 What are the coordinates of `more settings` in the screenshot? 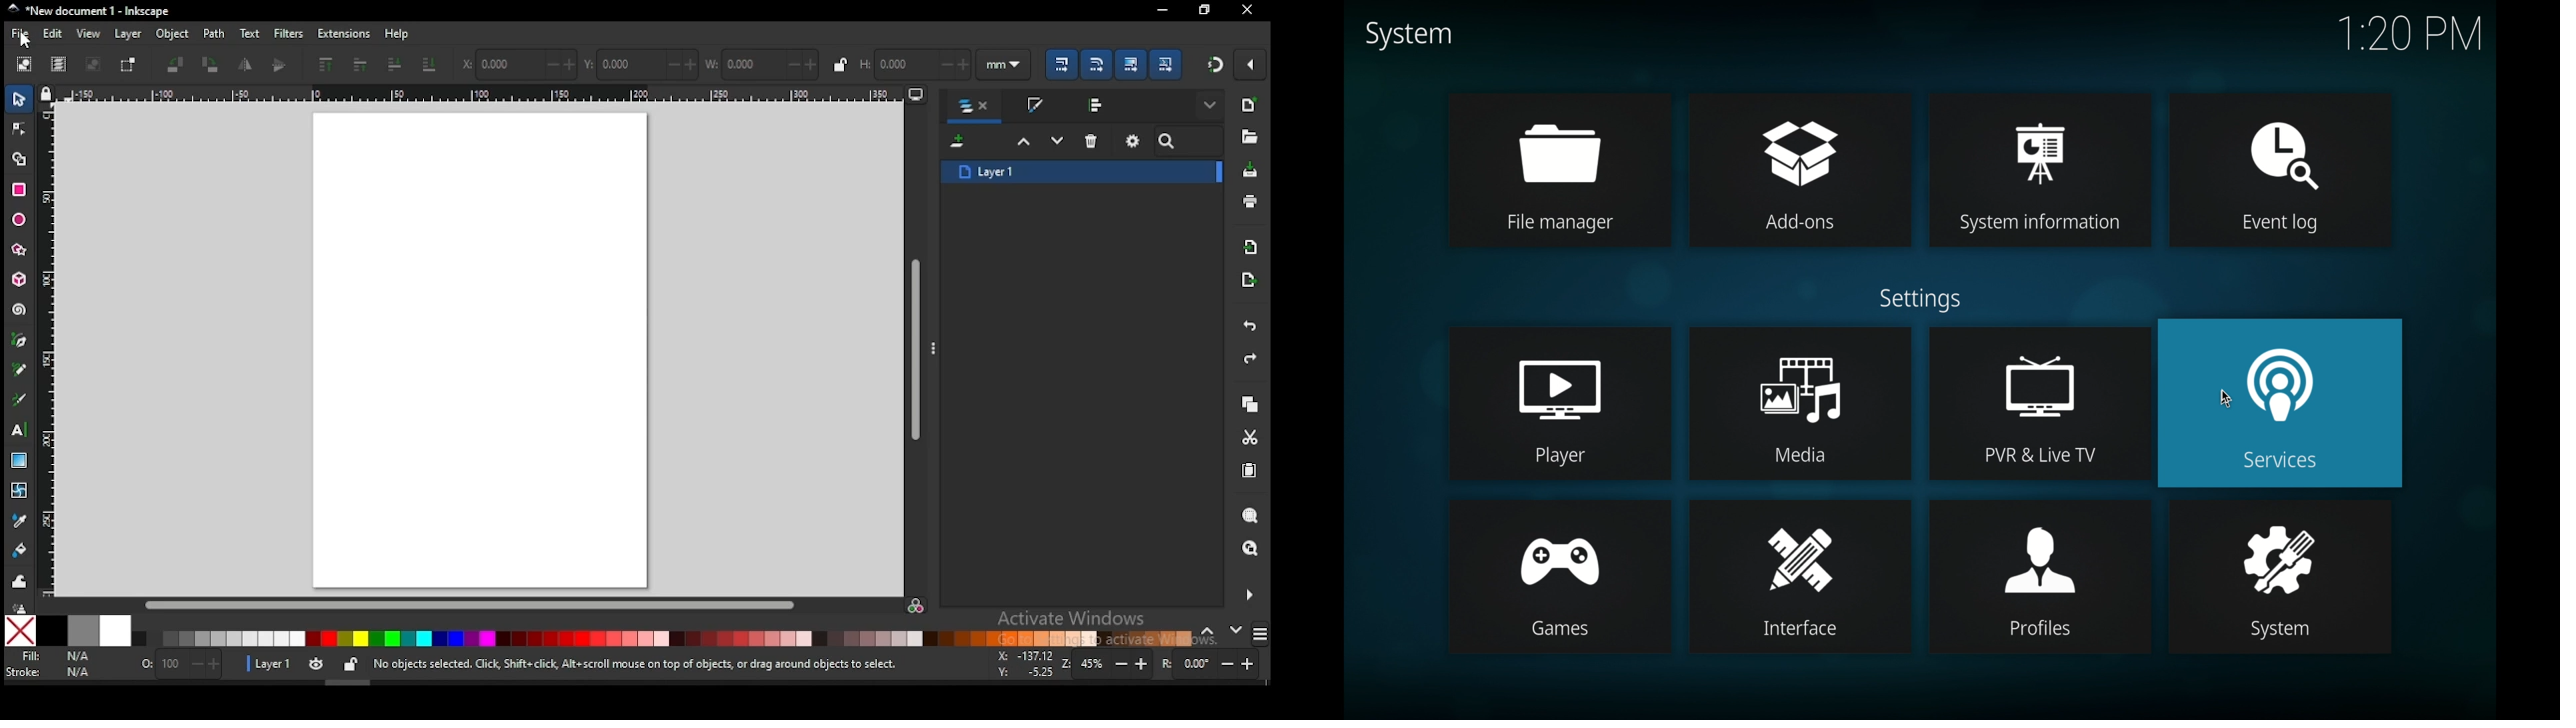 It's located at (1247, 595).